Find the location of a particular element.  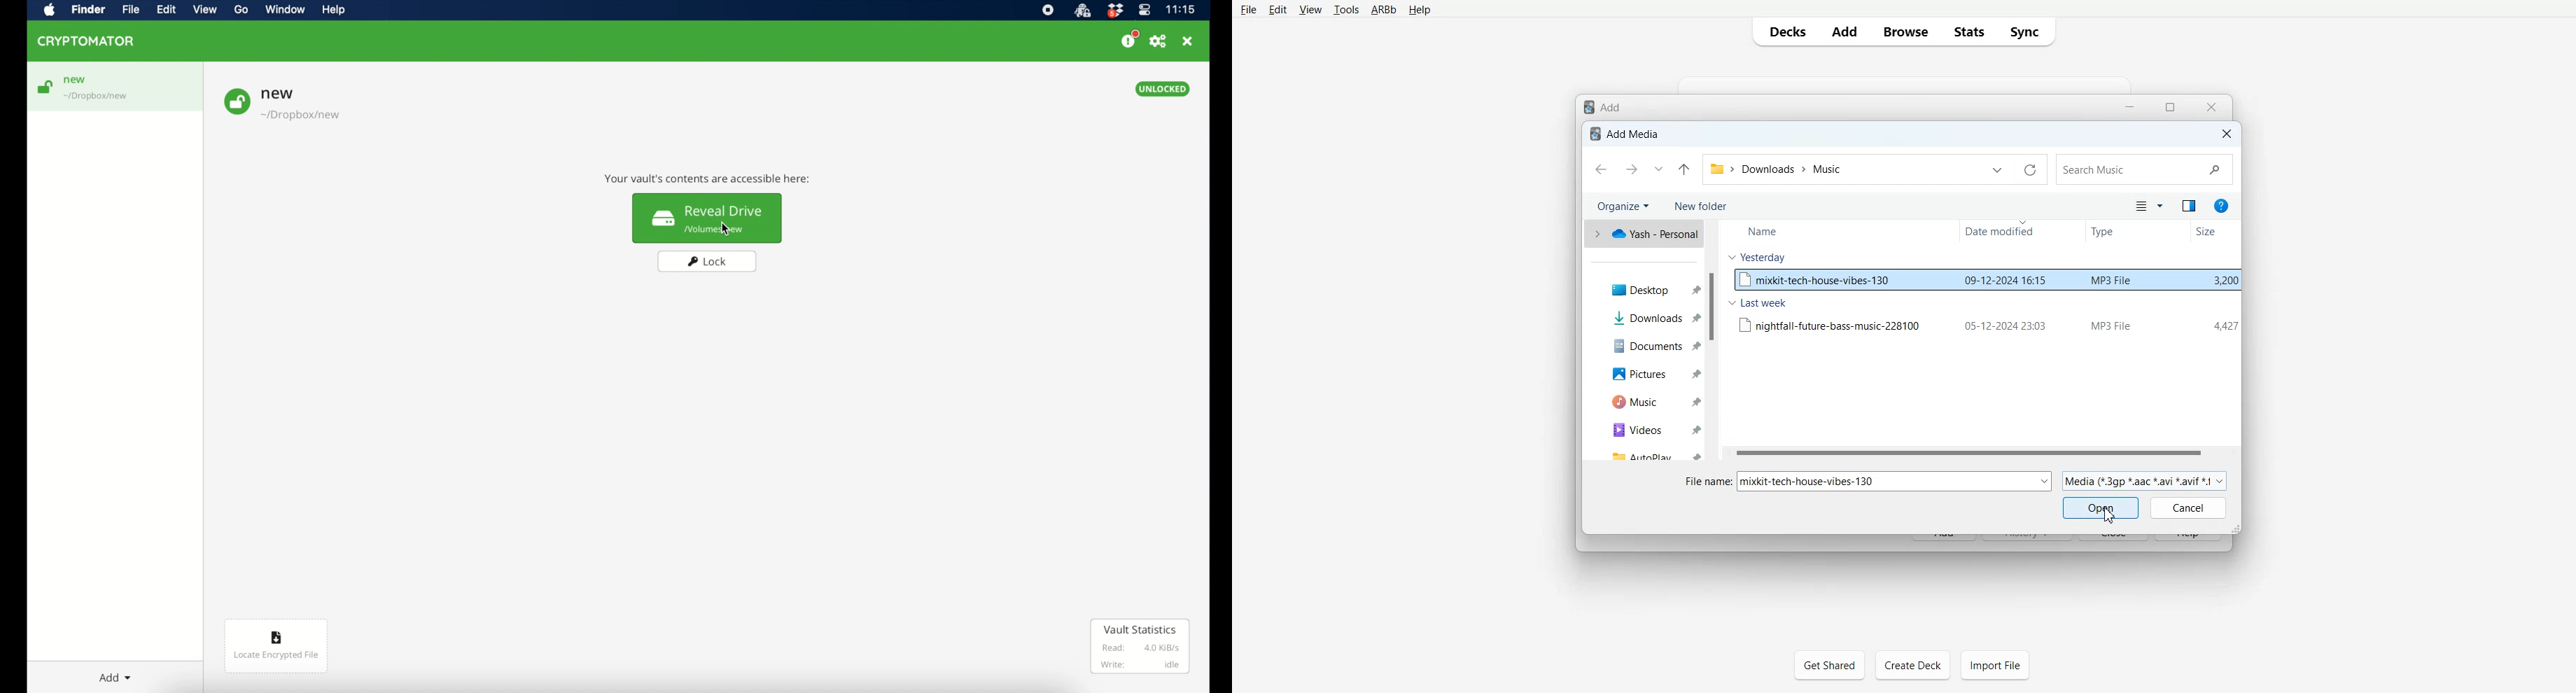

window is located at coordinates (285, 9).